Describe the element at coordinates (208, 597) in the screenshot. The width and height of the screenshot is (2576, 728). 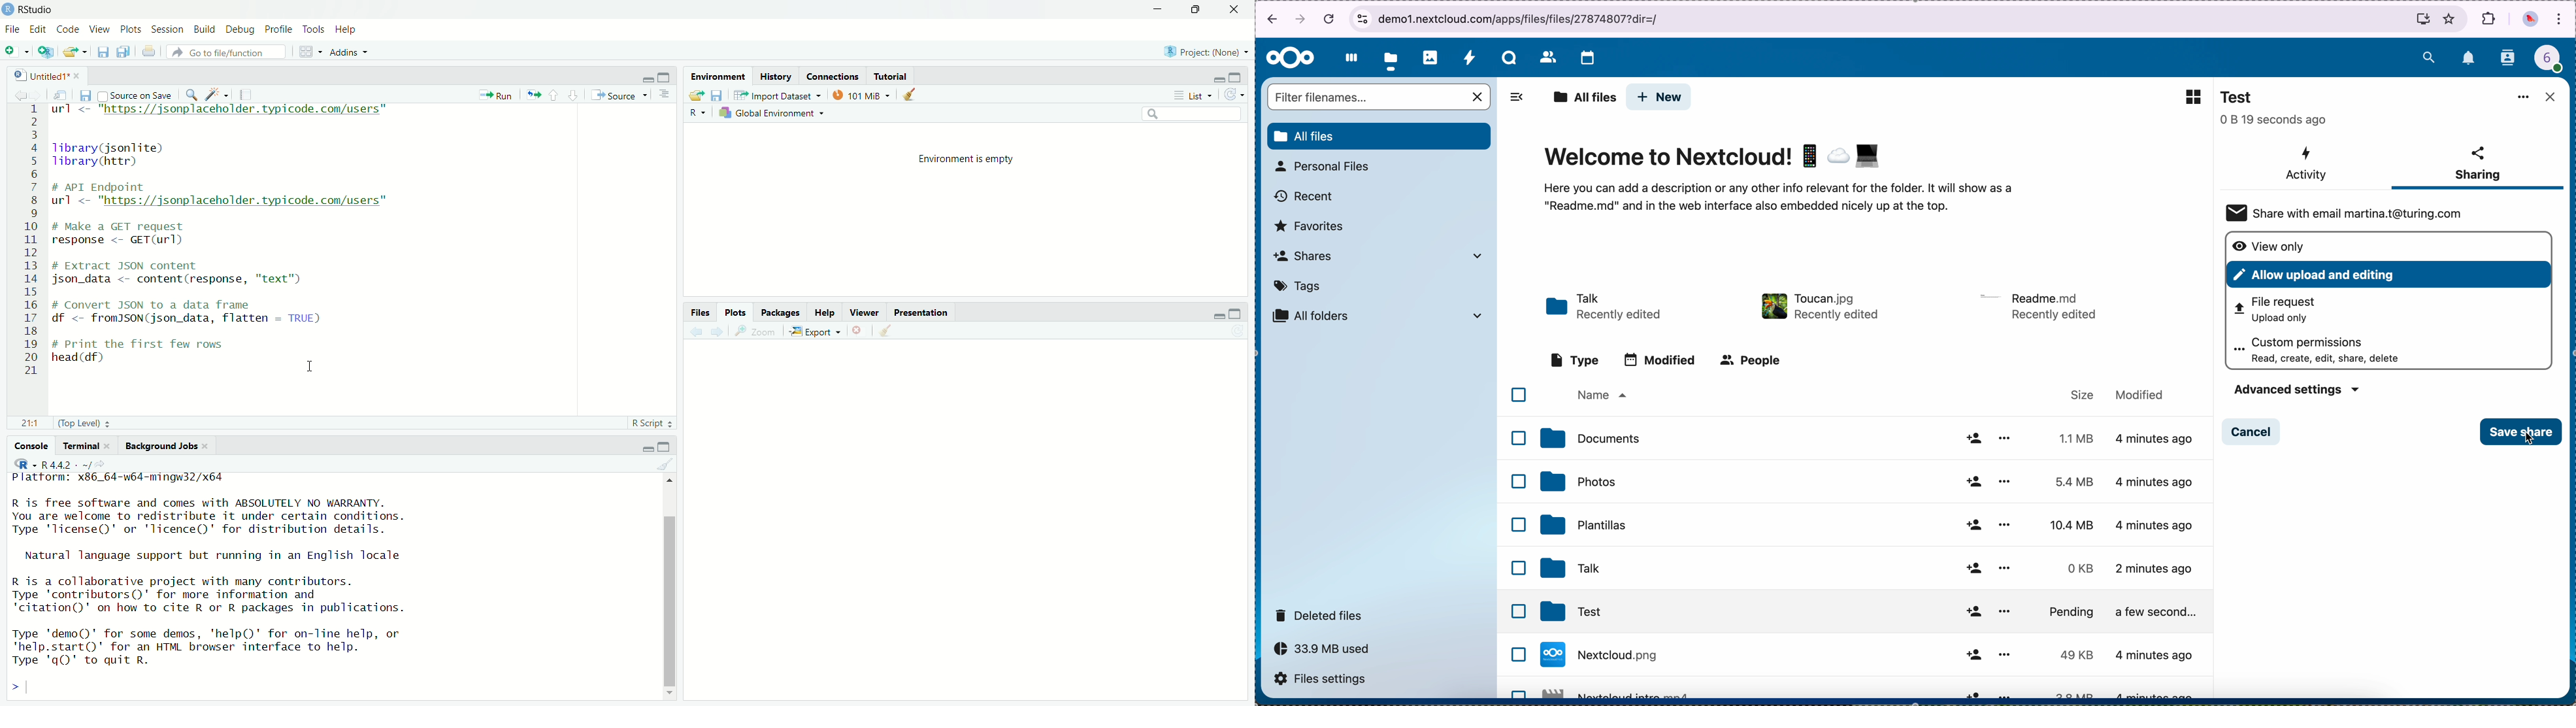
I see `R is a collaborative project with many contributors.
Type 'contributors()' for more information and
"citation()" on how to cite R or R packages in publications.` at that location.